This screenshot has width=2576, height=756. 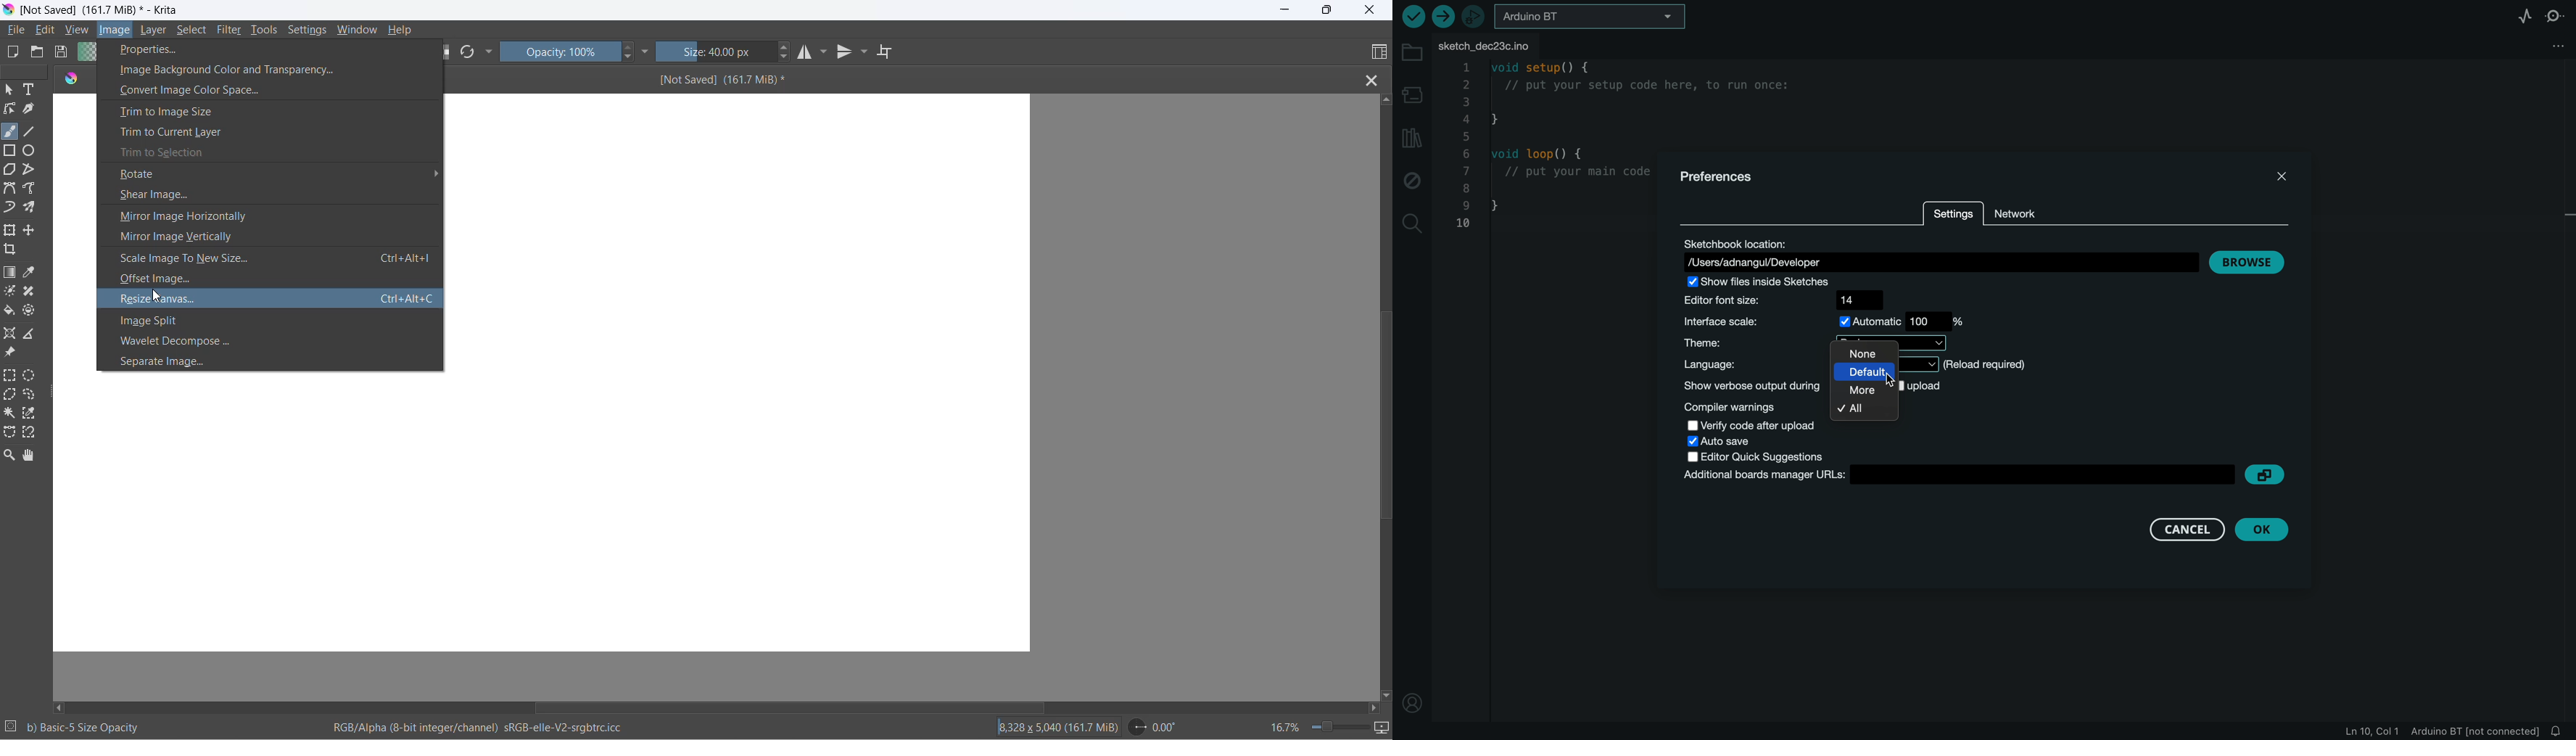 I want to click on elliptical selection tool, so click(x=33, y=375).